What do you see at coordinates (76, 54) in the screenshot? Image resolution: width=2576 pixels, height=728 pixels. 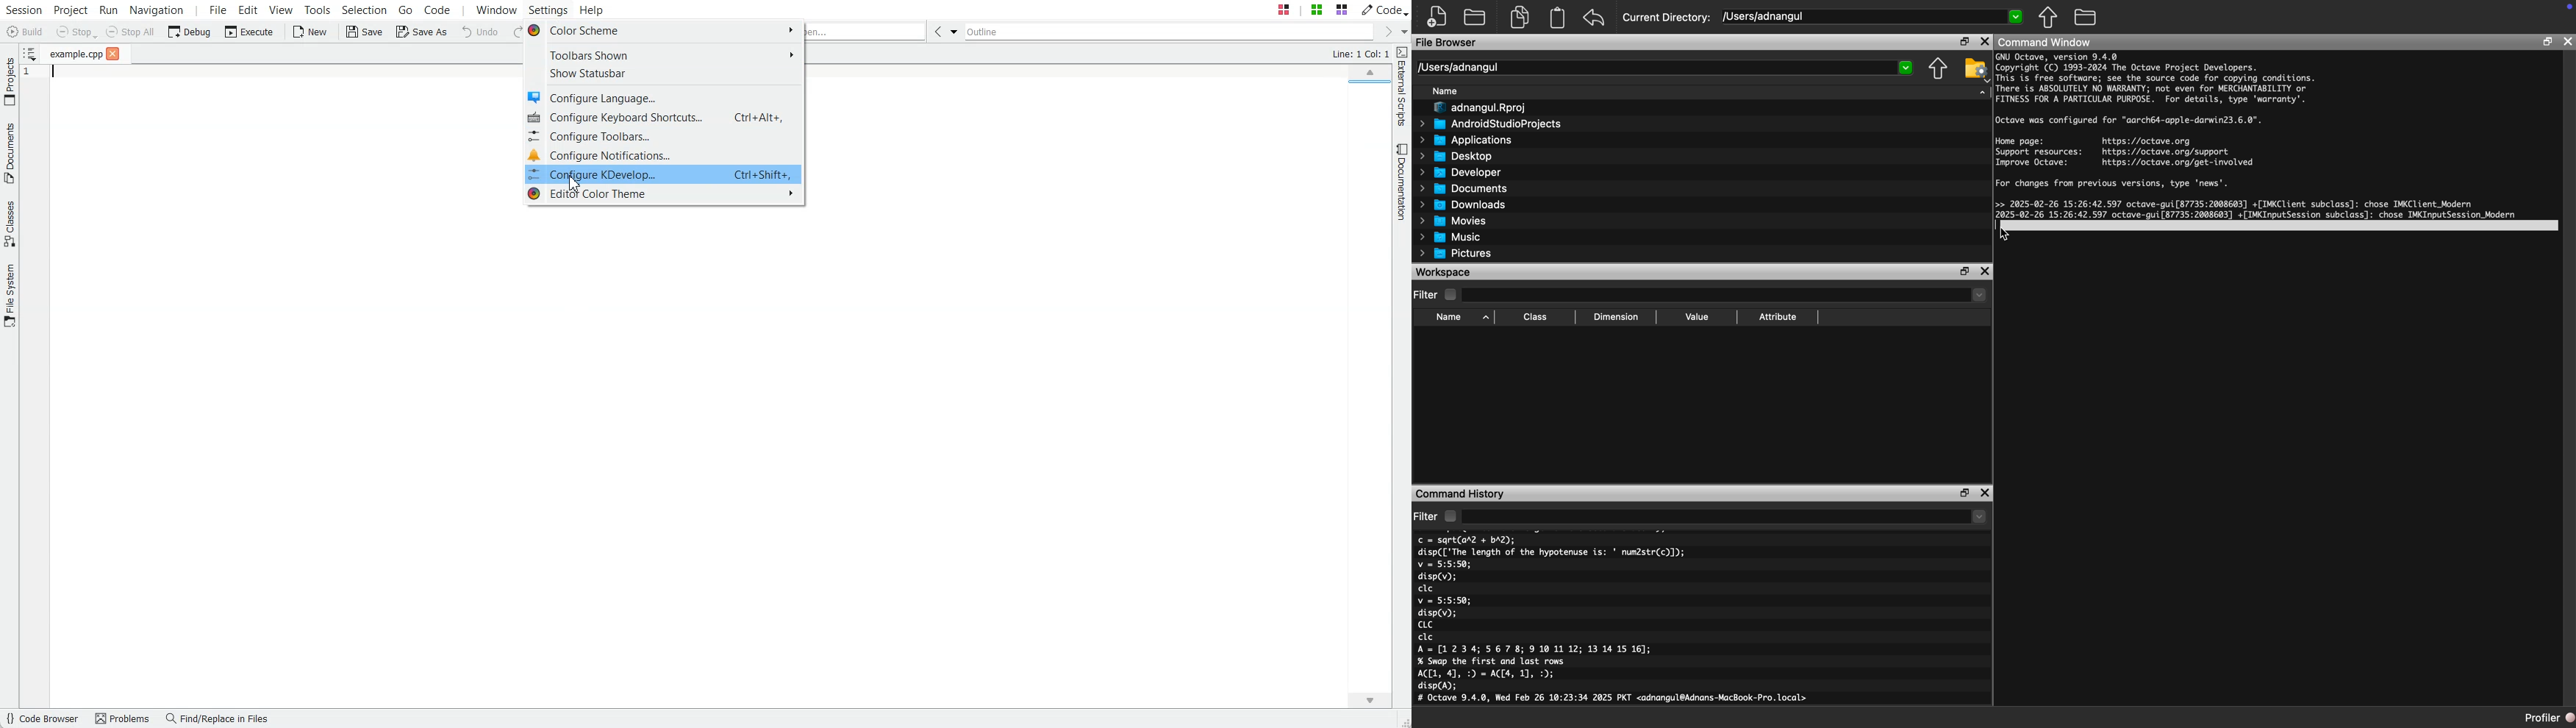 I see `File` at bounding box center [76, 54].